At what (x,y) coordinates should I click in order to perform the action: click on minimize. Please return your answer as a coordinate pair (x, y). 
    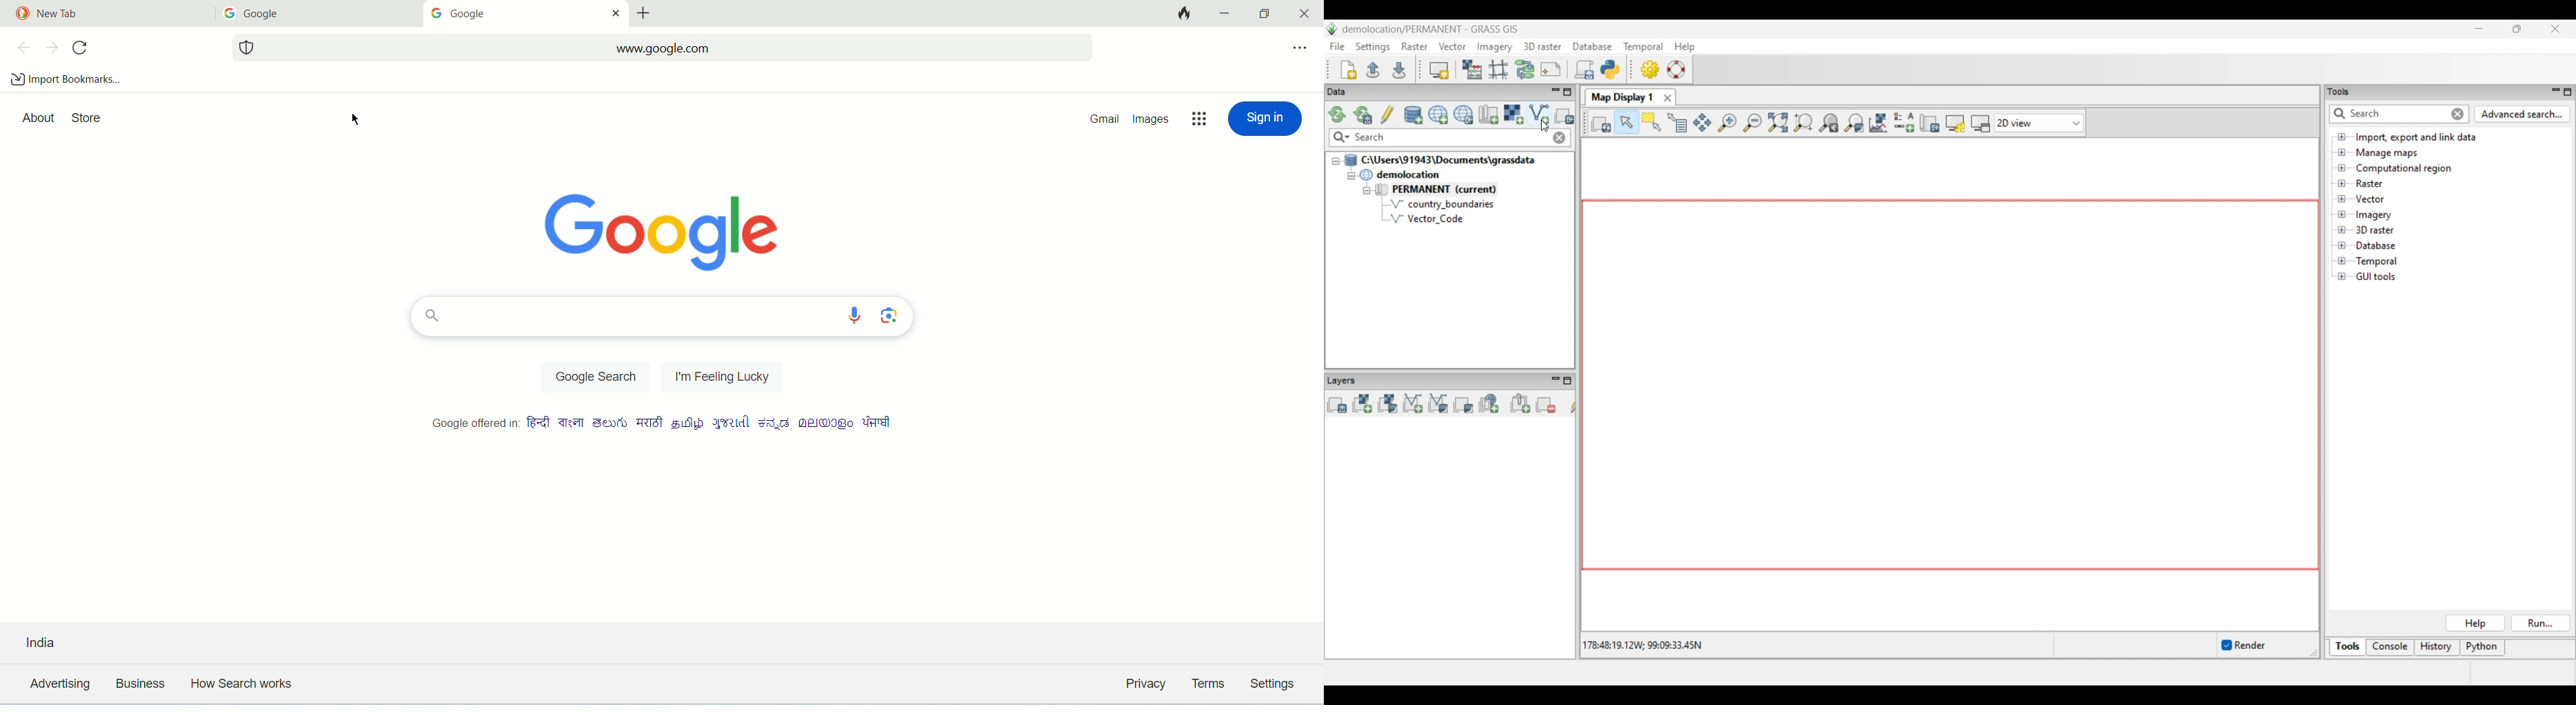
    Looking at the image, I should click on (1224, 14).